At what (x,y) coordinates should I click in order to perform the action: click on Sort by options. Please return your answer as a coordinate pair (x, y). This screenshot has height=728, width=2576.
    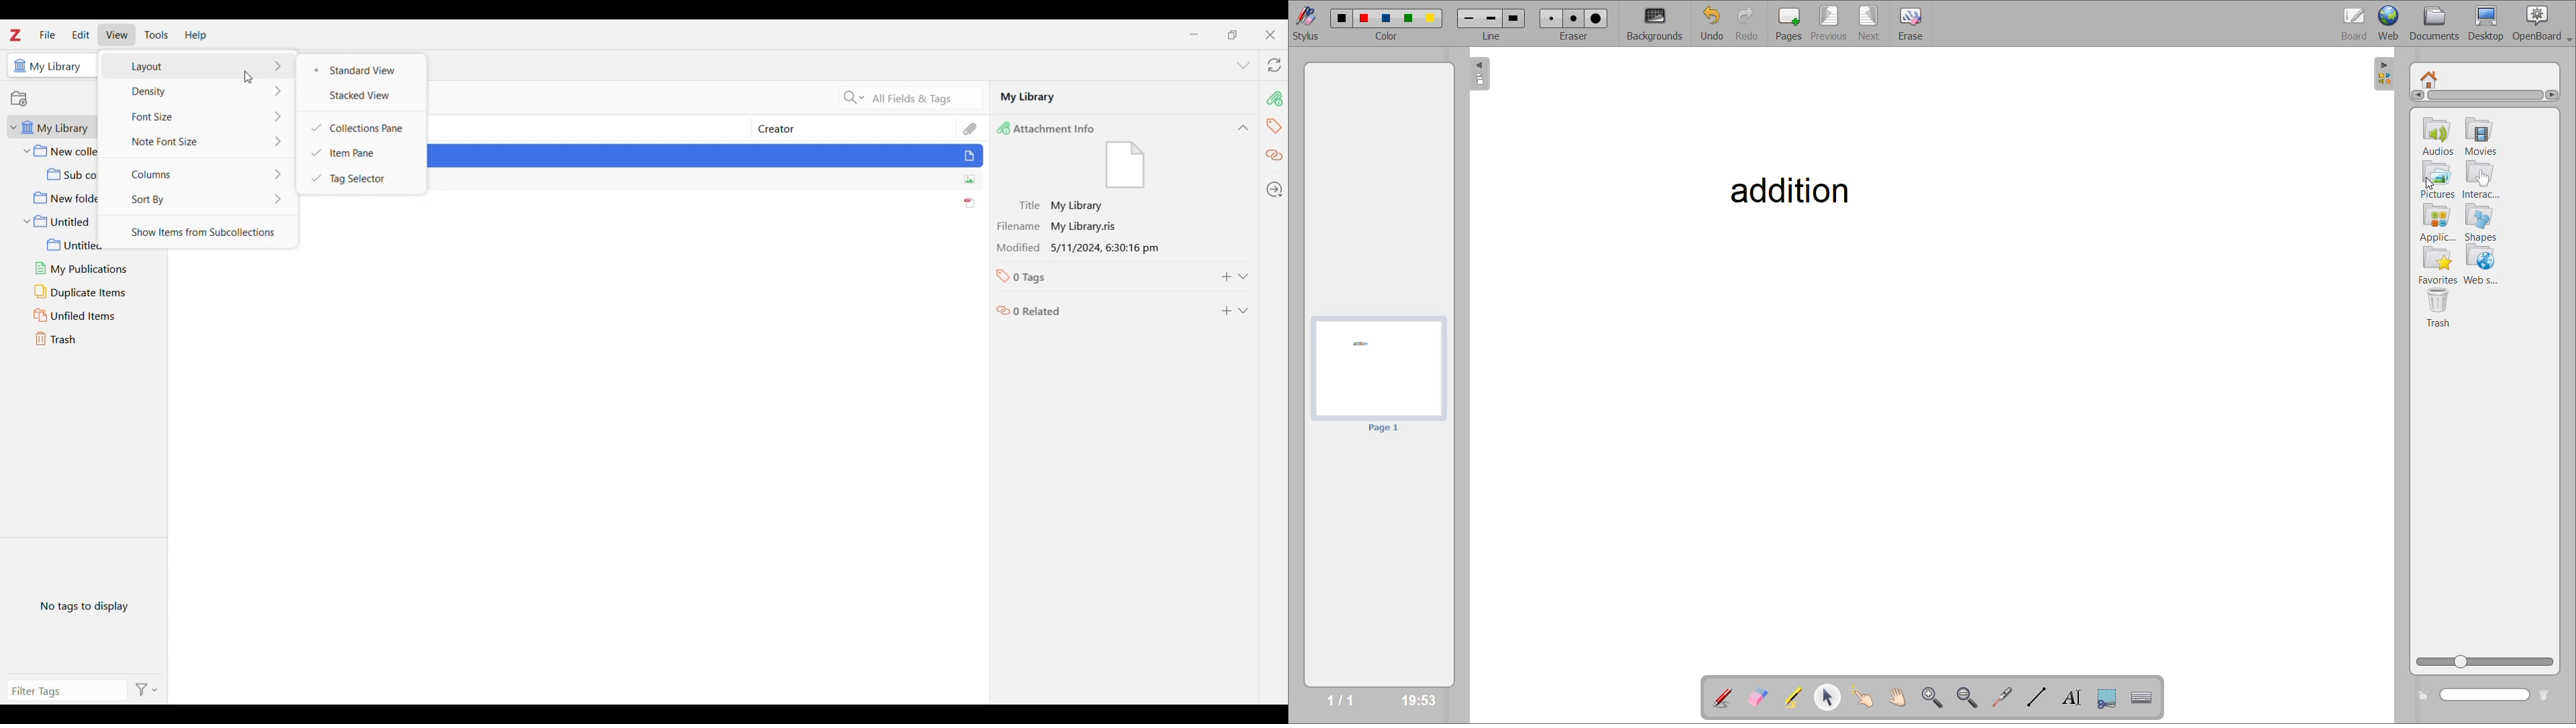
    Looking at the image, I should click on (199, 199).